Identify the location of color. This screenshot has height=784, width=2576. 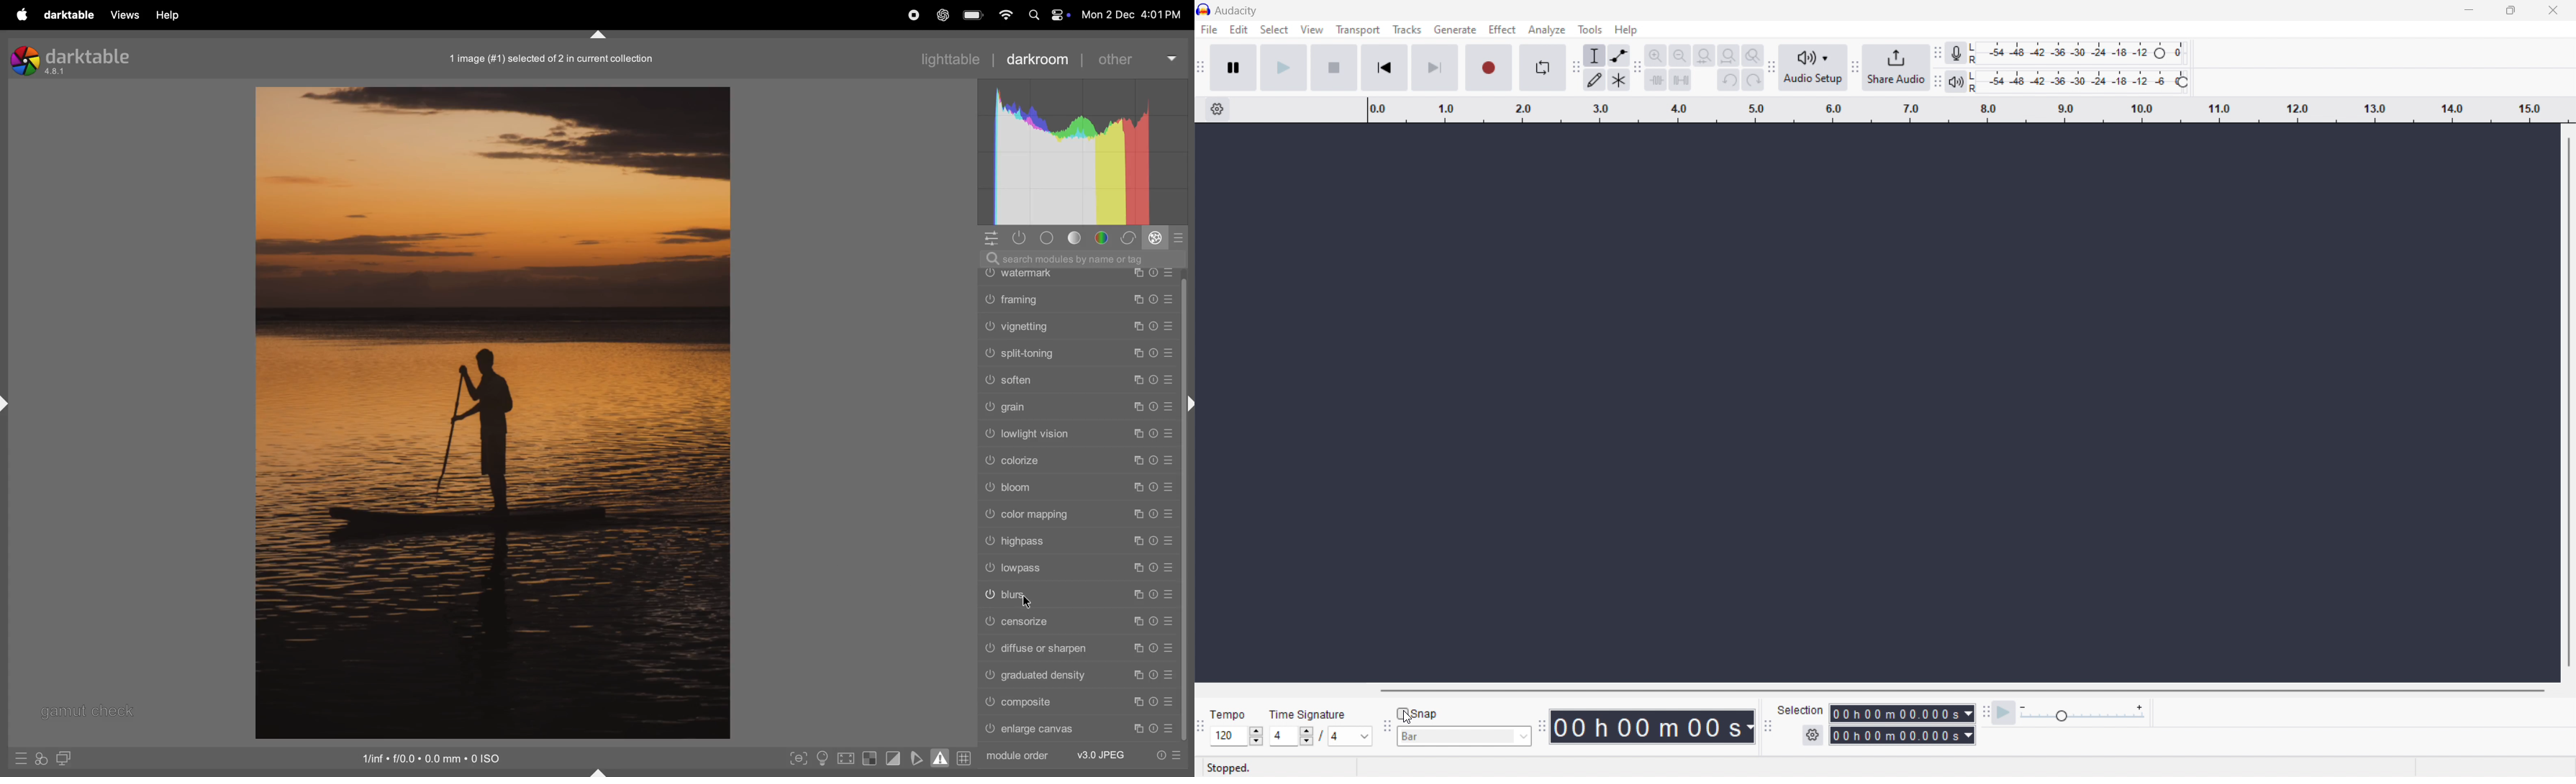
(1104, 237).